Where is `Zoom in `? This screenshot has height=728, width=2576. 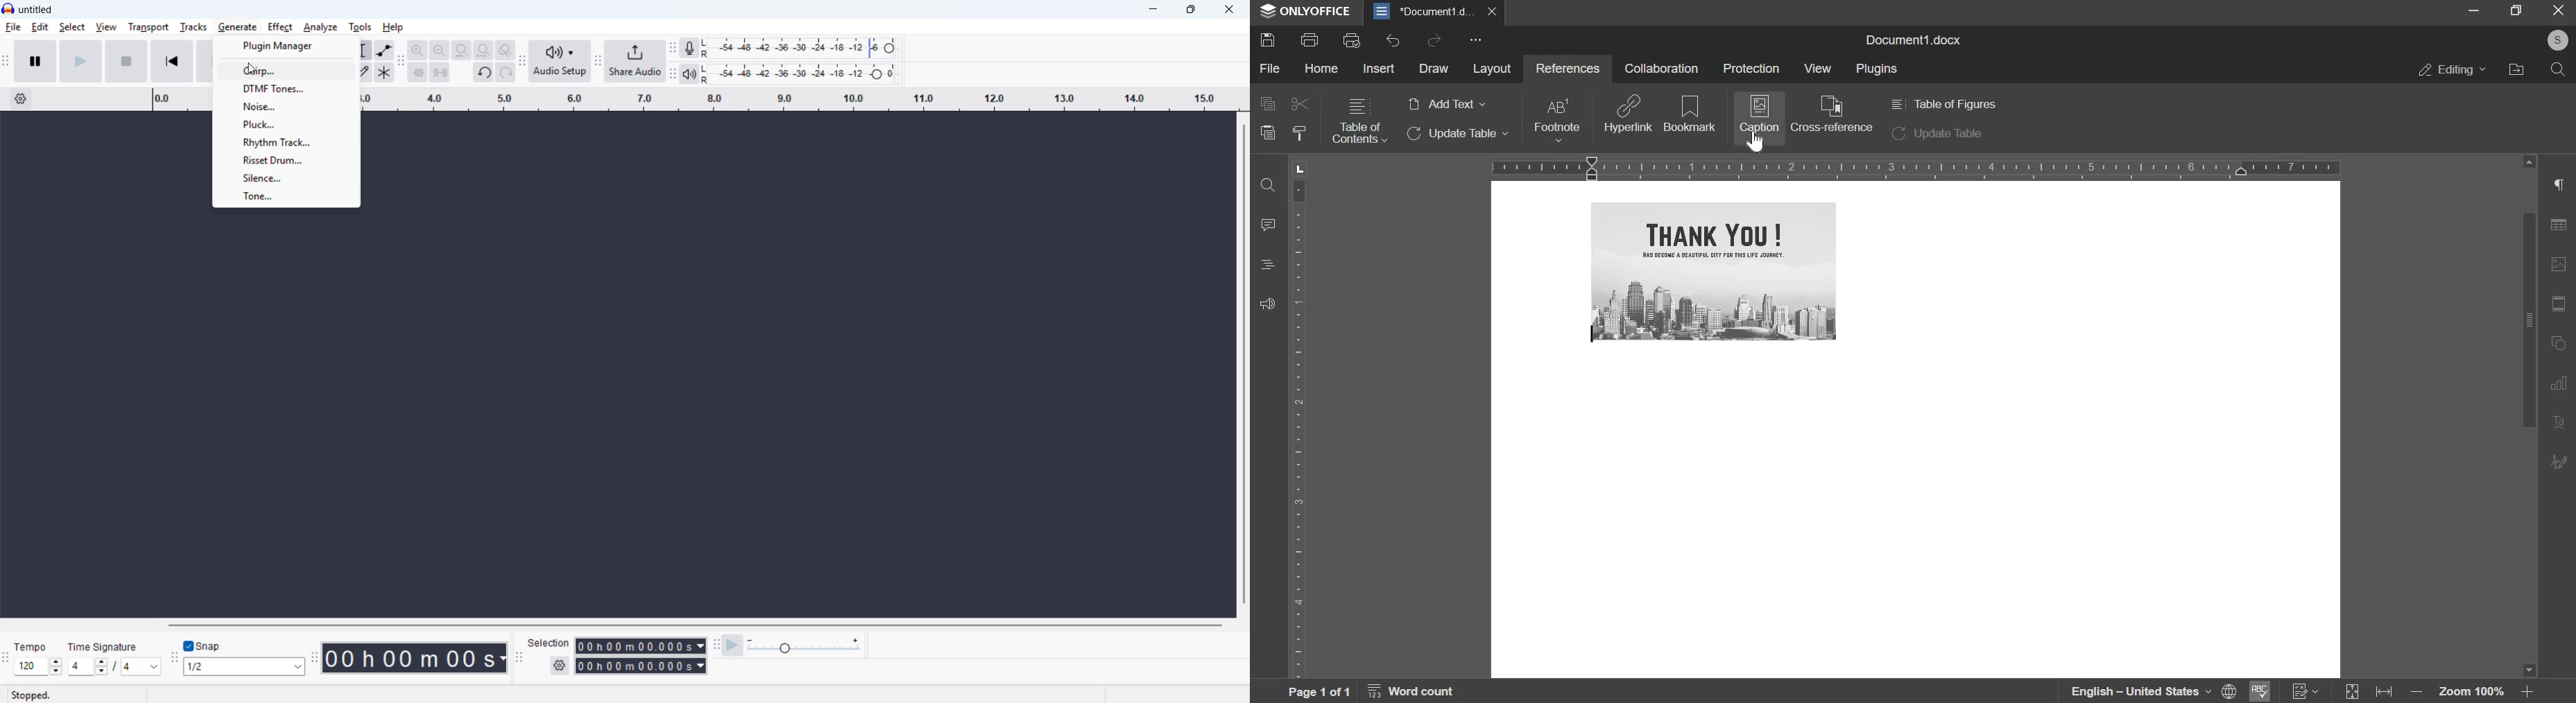 Zoom in  is located at coordinates (417, 49).